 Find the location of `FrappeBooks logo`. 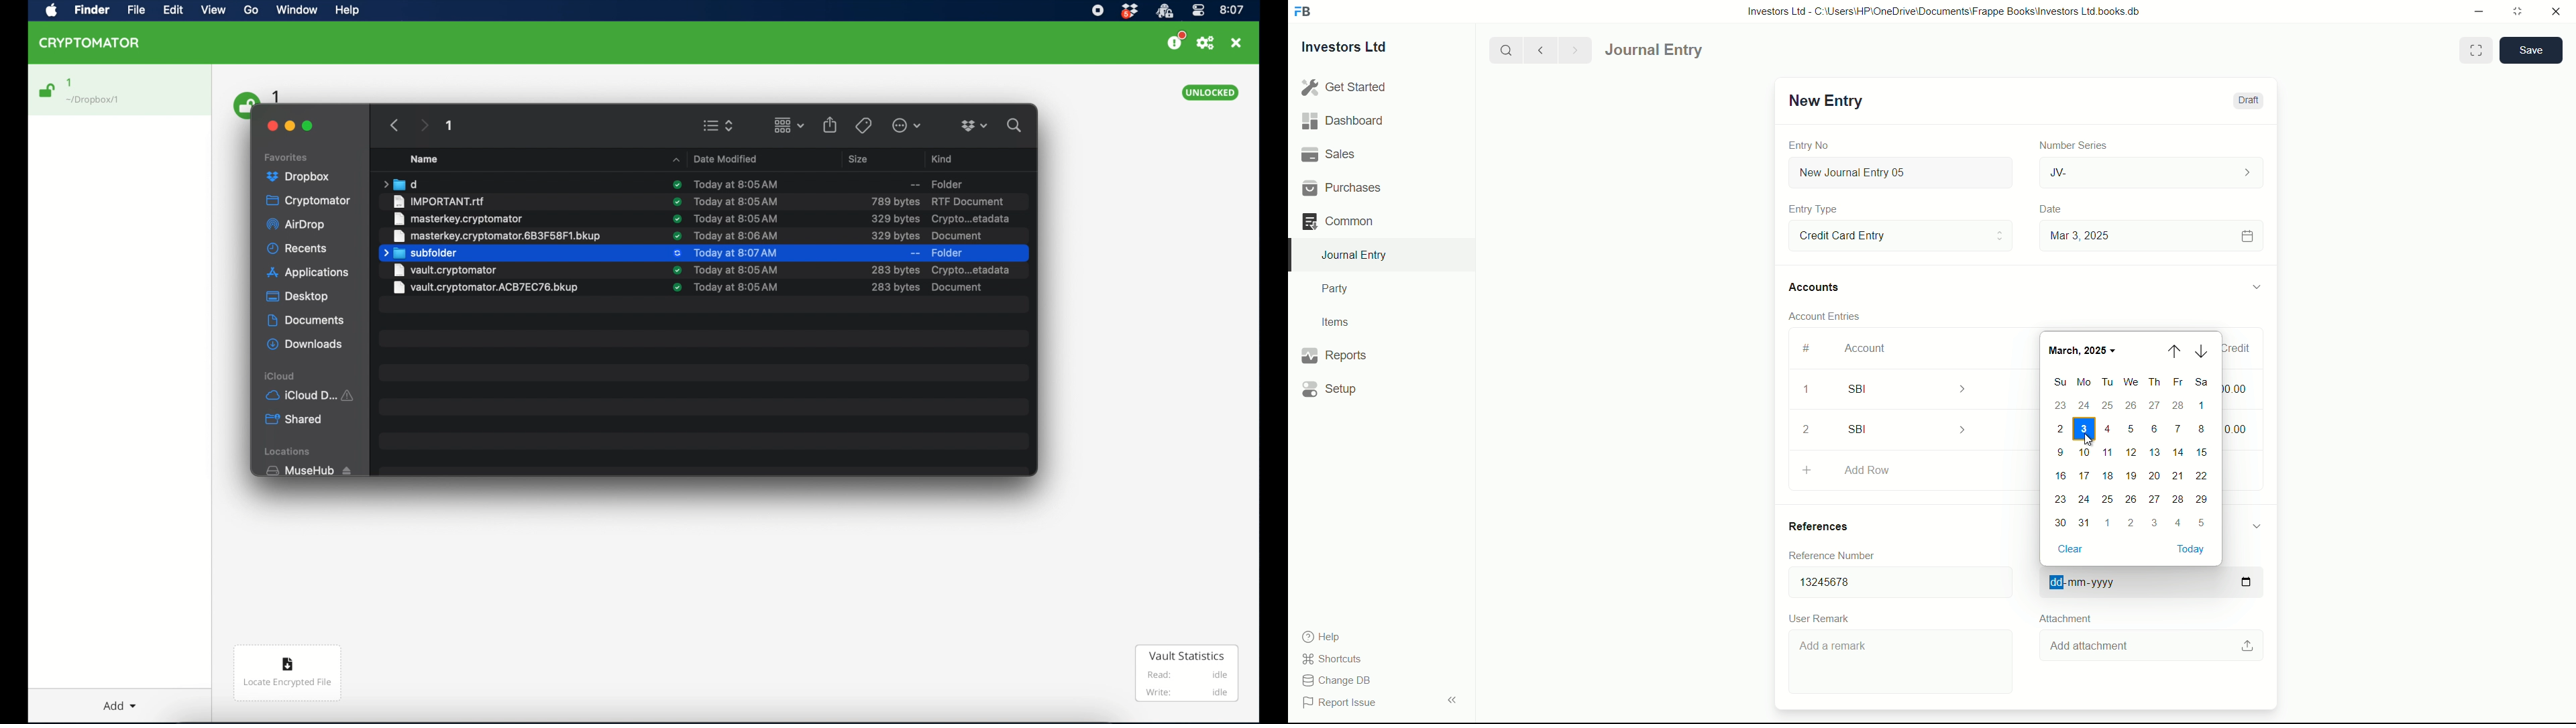

FrappeBooks logo is located at coordinates (1303, 12).